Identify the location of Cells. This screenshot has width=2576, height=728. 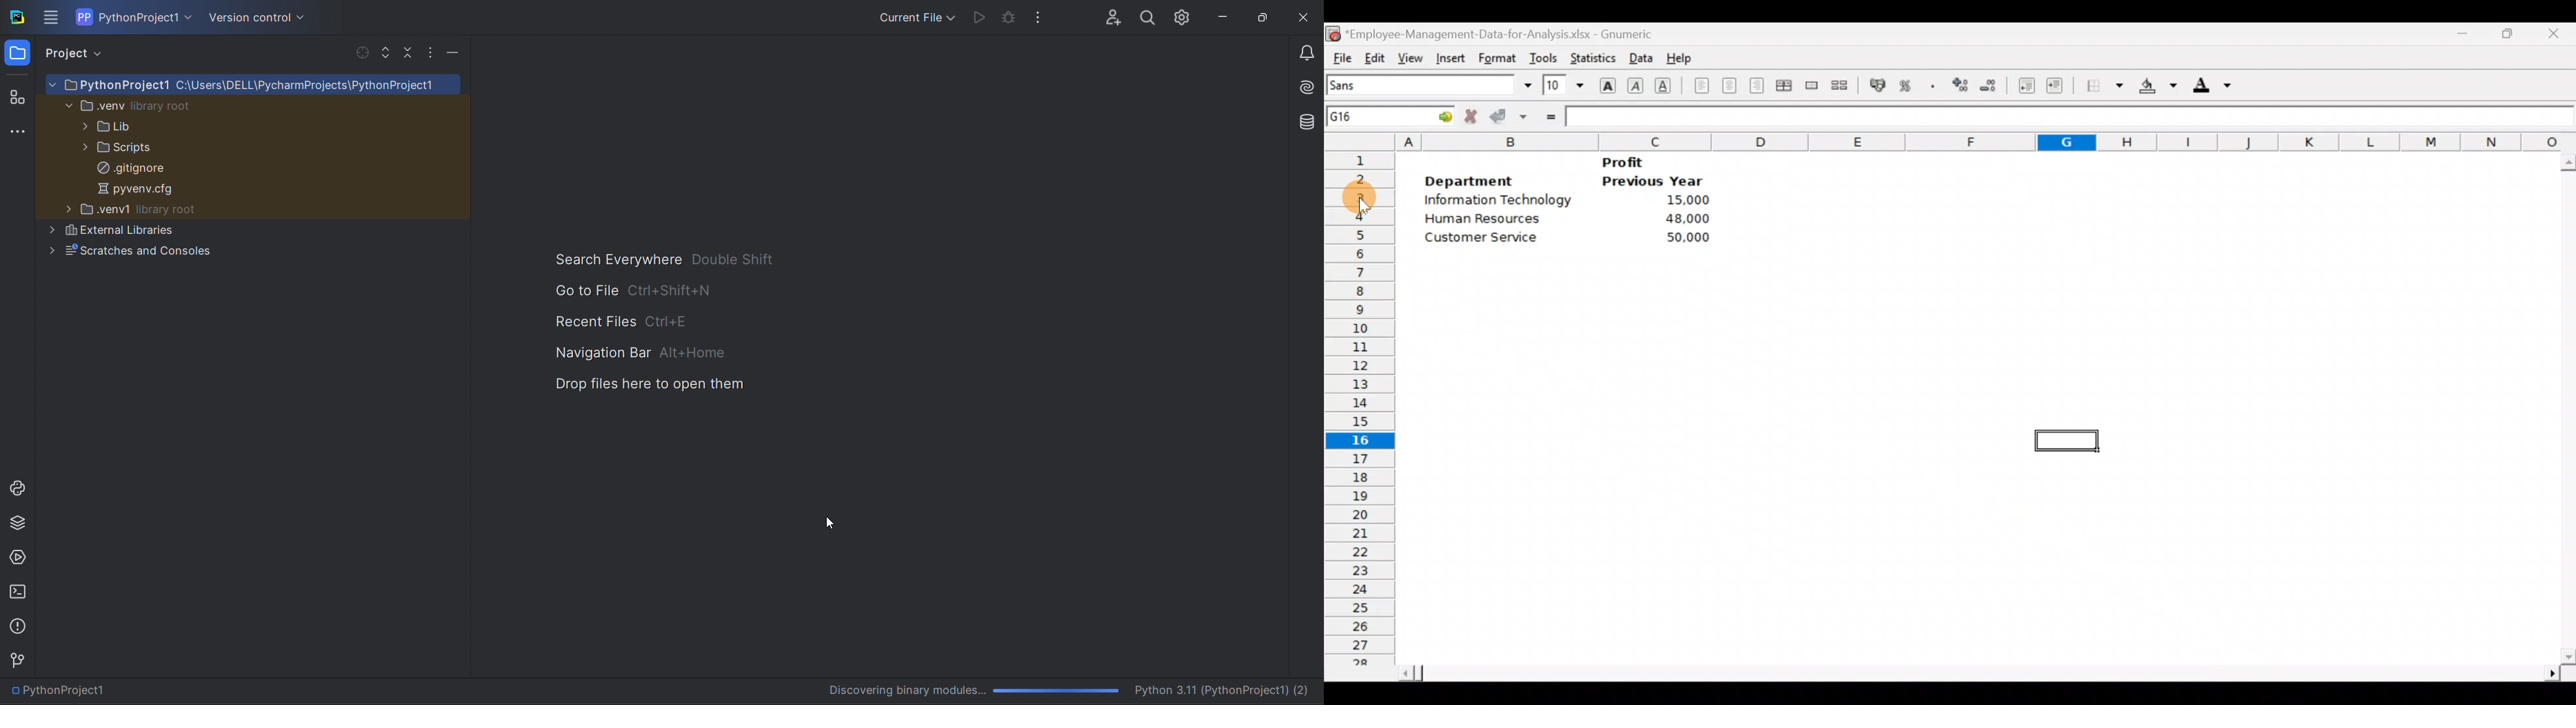
(1972, 466).